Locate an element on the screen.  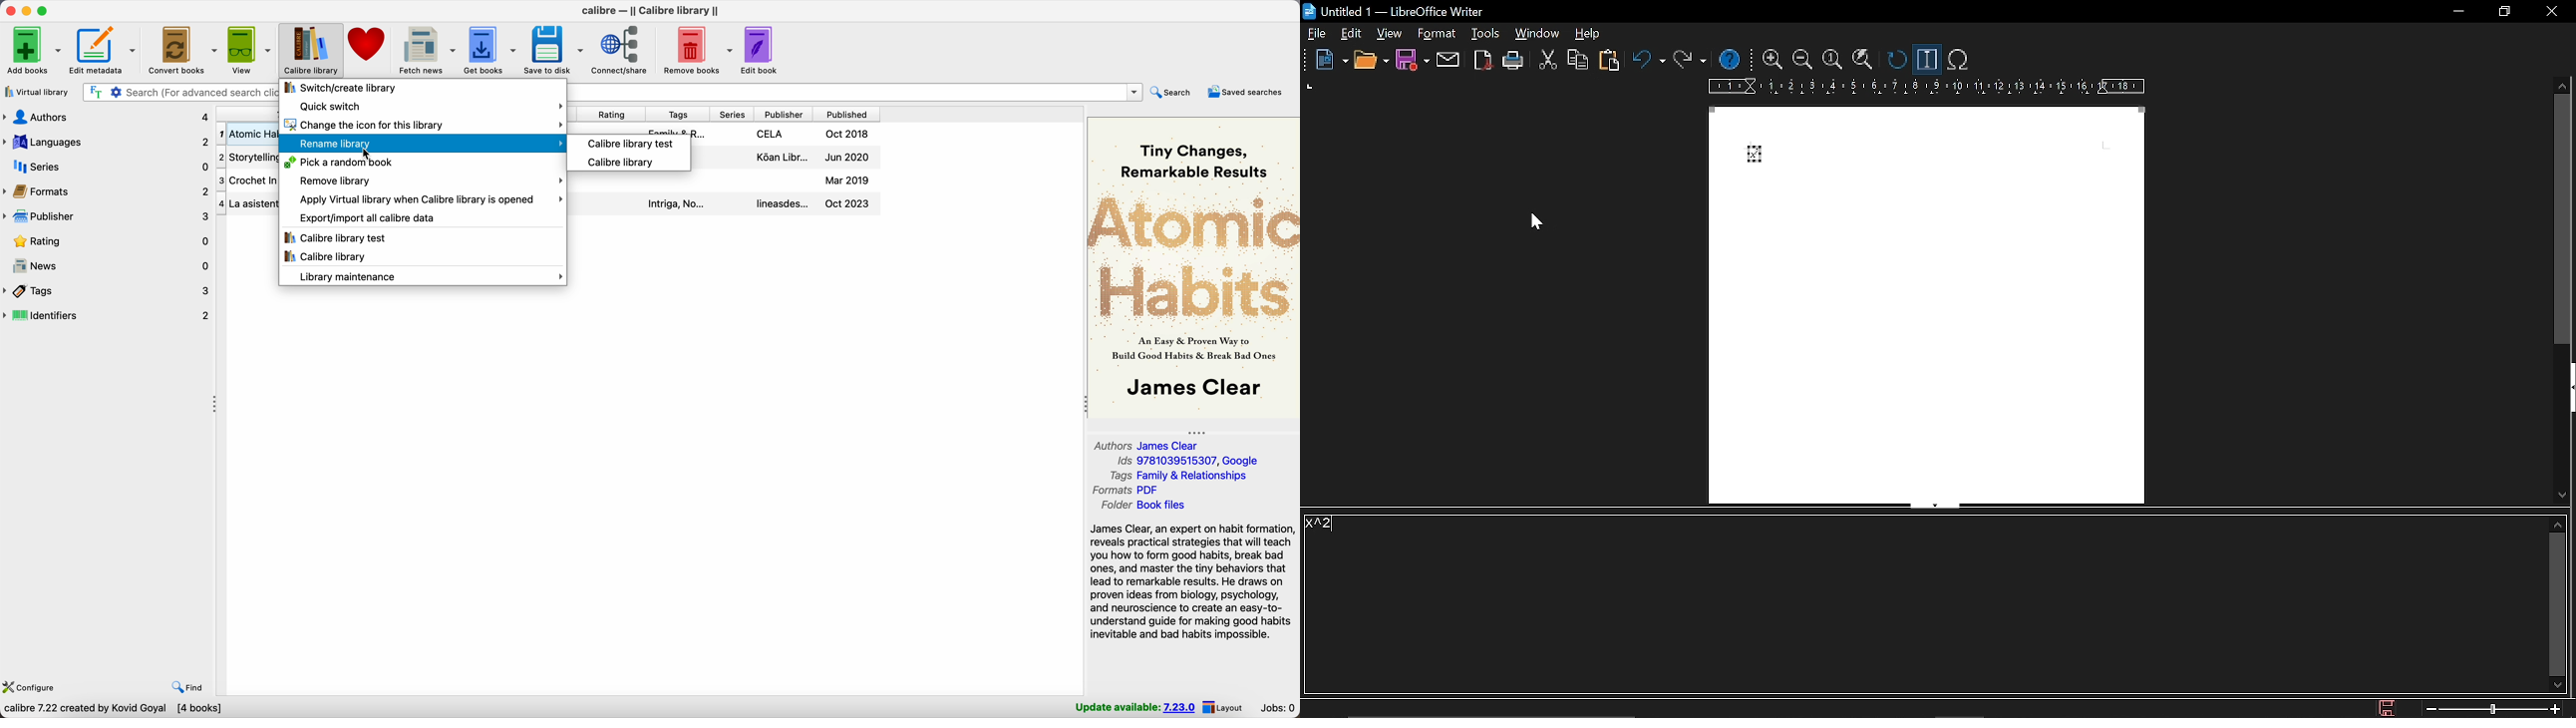
Calibre - || Calibre library || is located at coordinates (652, 9).